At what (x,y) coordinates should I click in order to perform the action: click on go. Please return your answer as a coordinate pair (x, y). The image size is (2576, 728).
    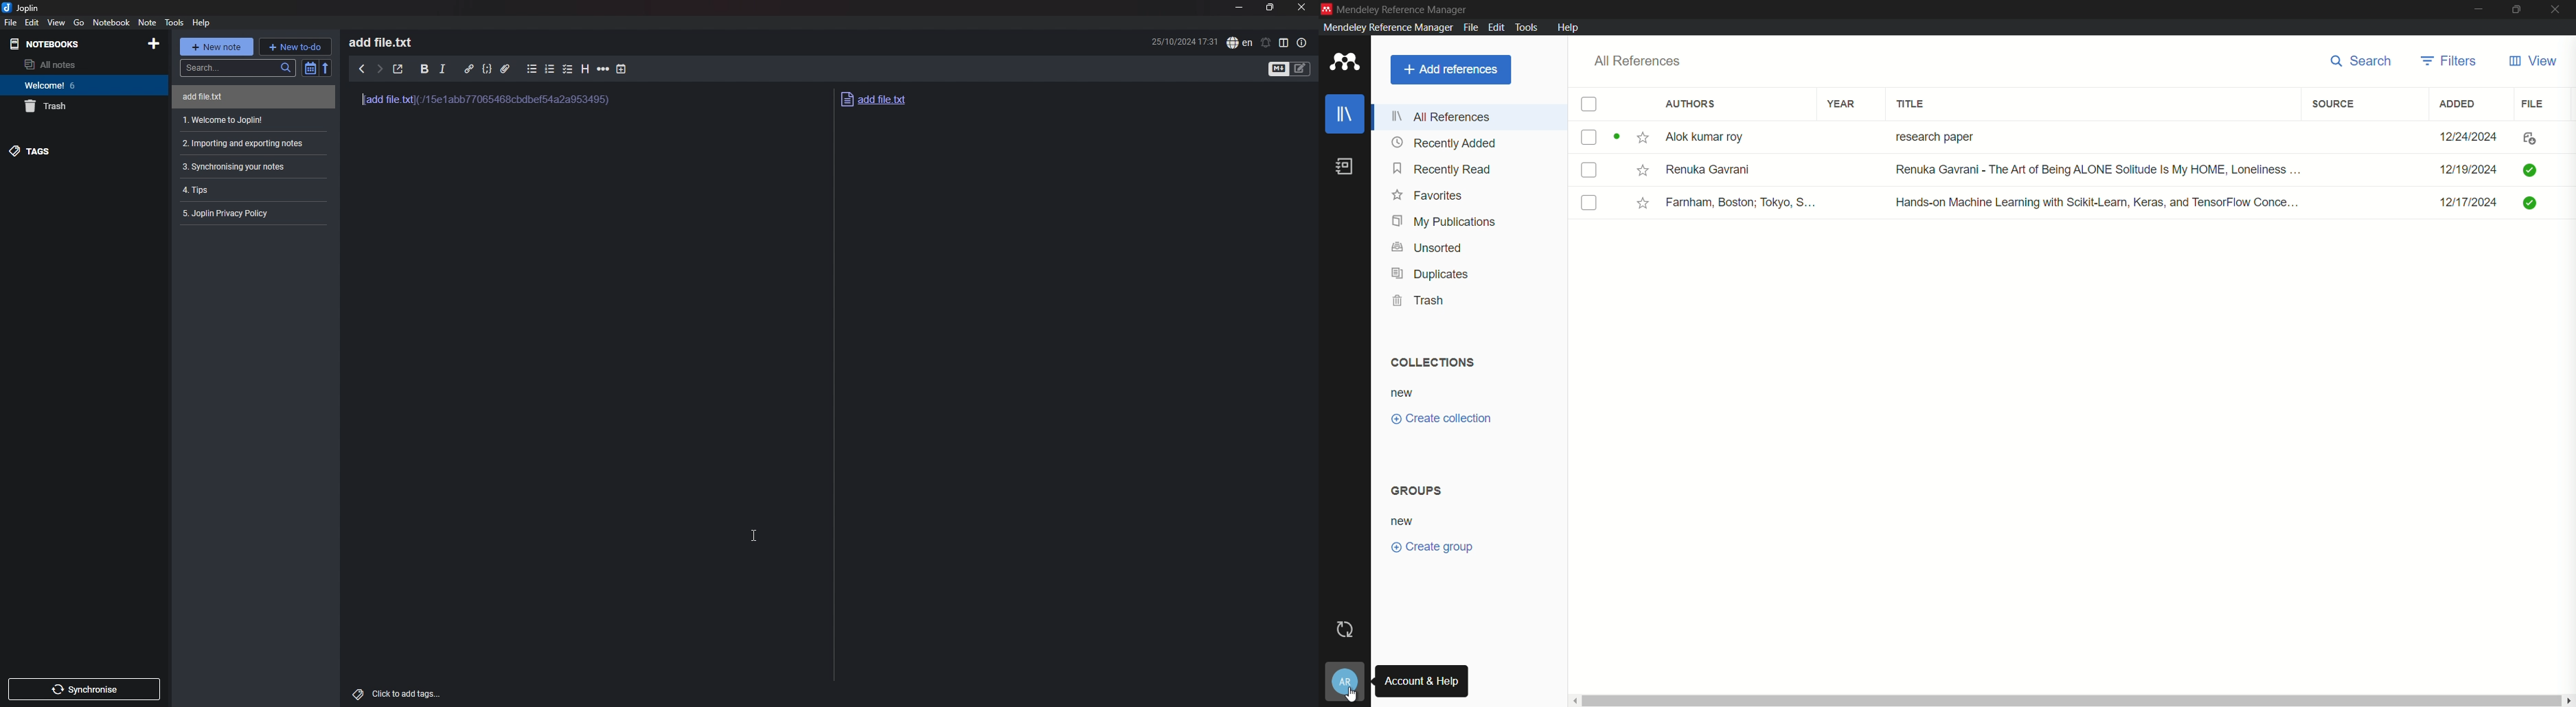
    Looking at the image, I should click on (80, 22).